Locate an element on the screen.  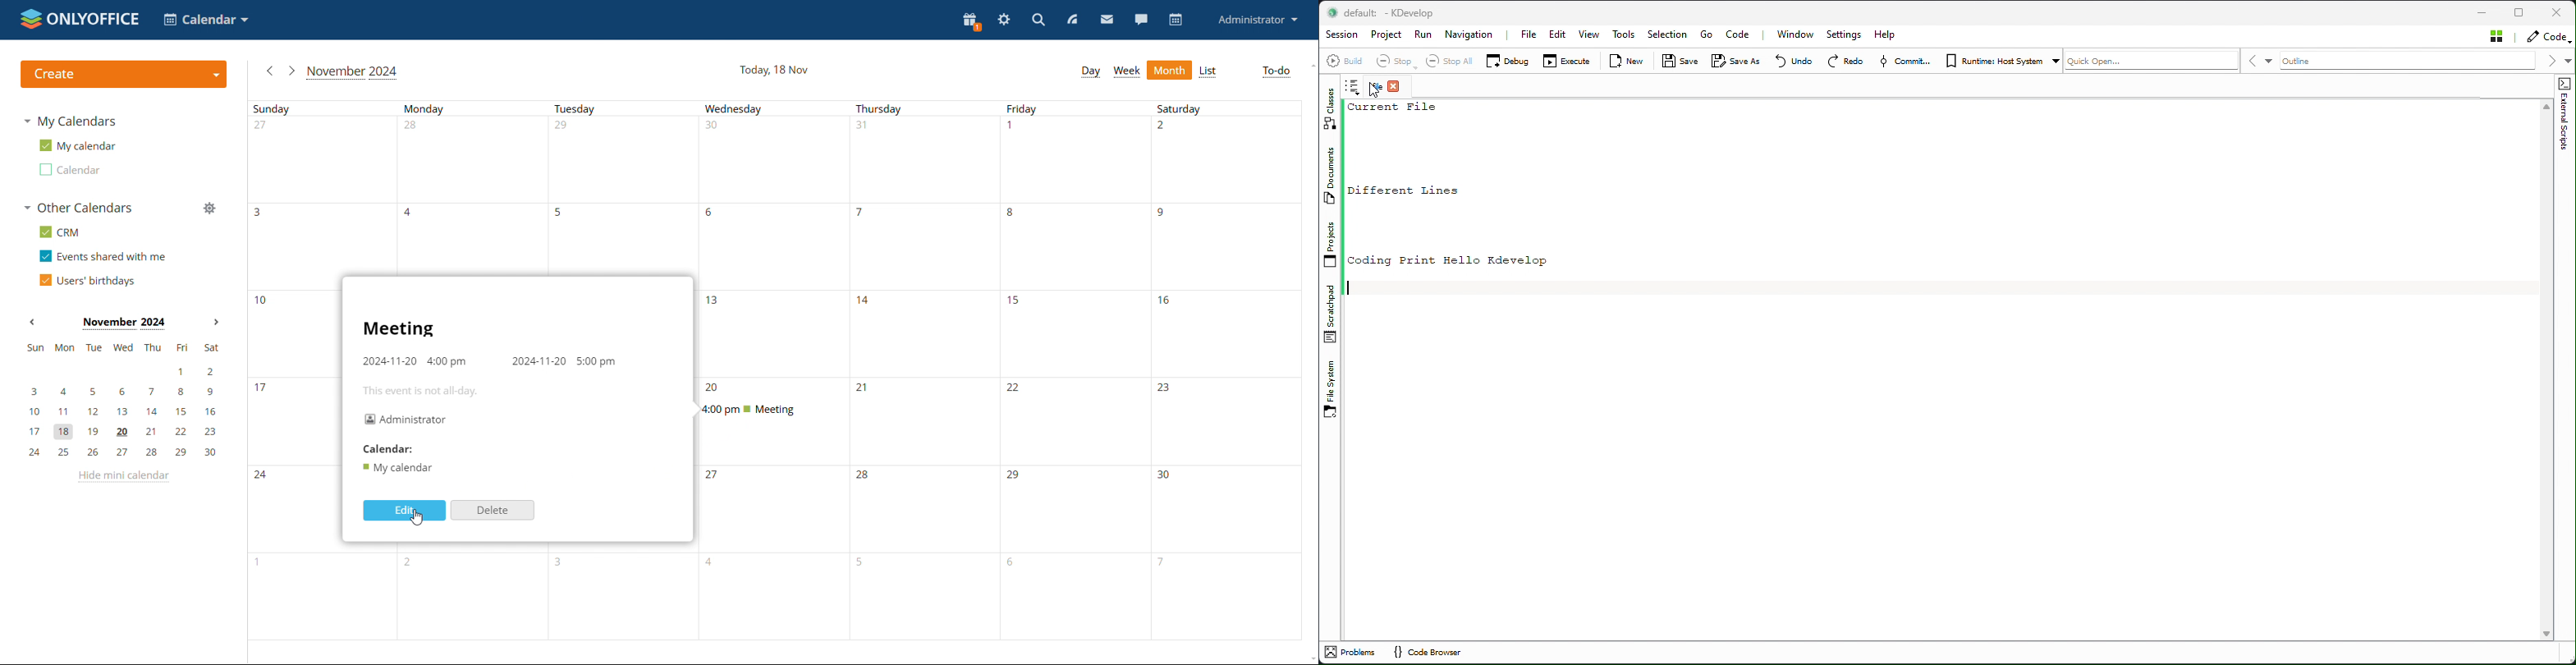
Monday is located at coordinates (473, 596).